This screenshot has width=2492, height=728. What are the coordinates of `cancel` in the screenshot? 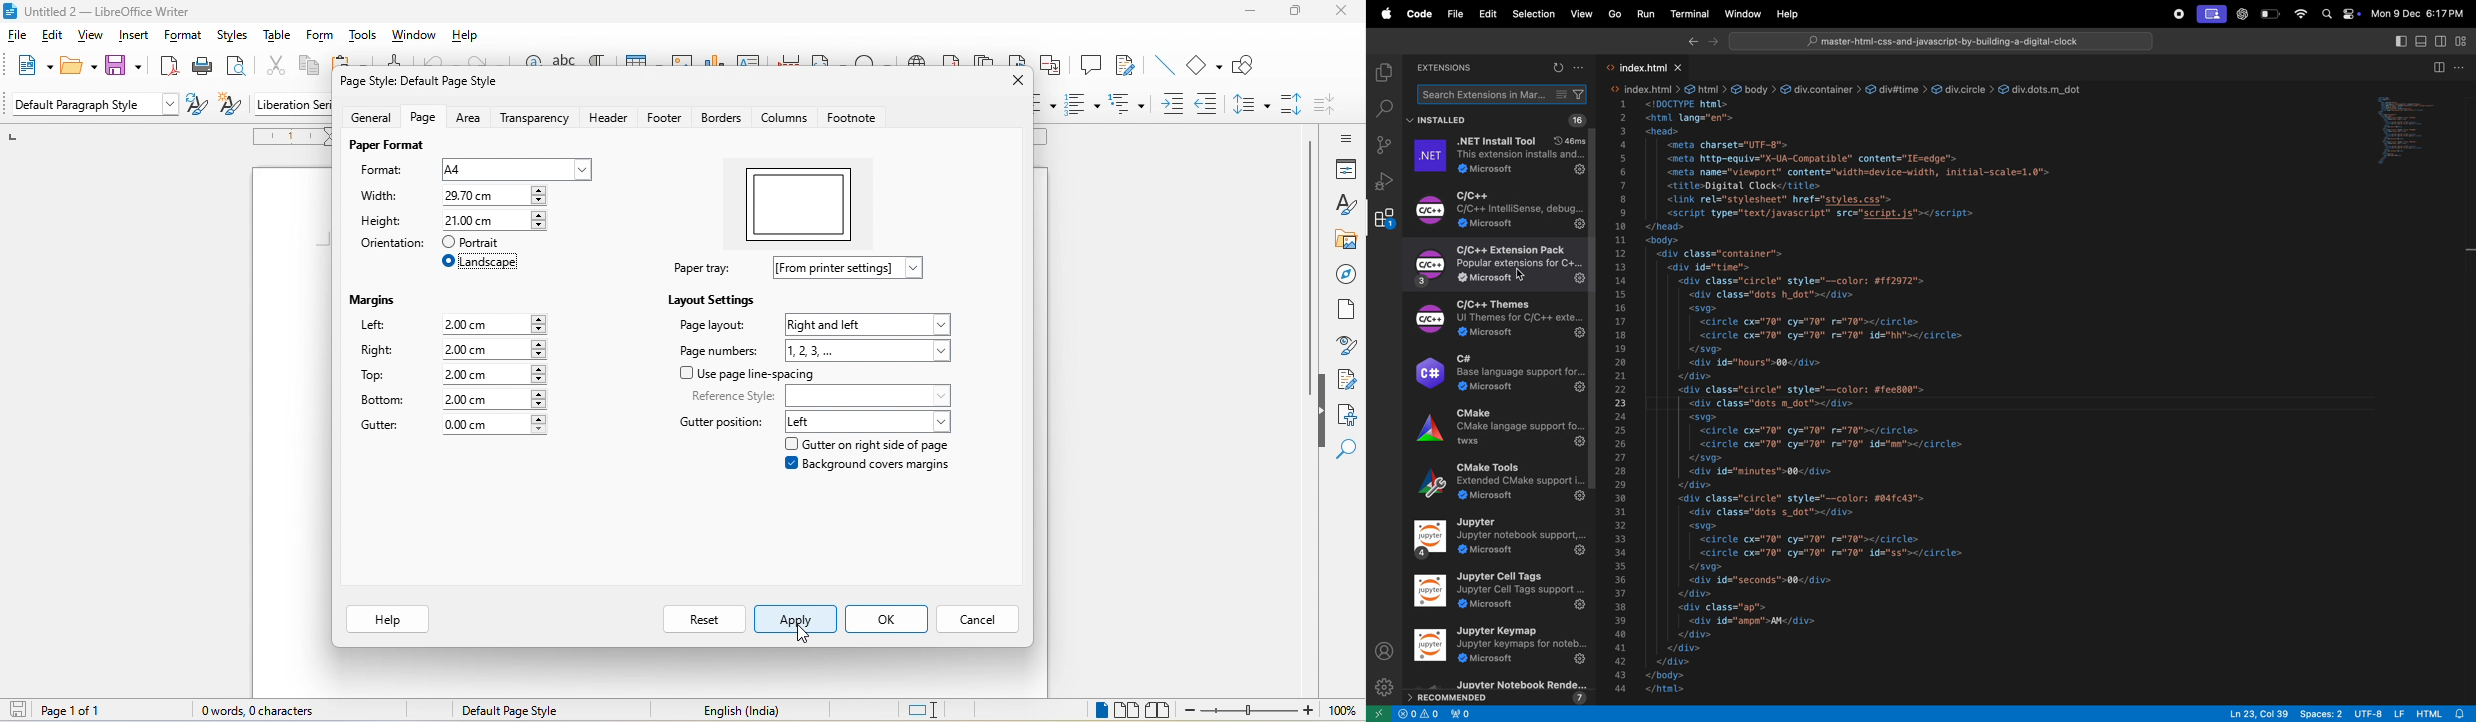 It's located at (982, 621).